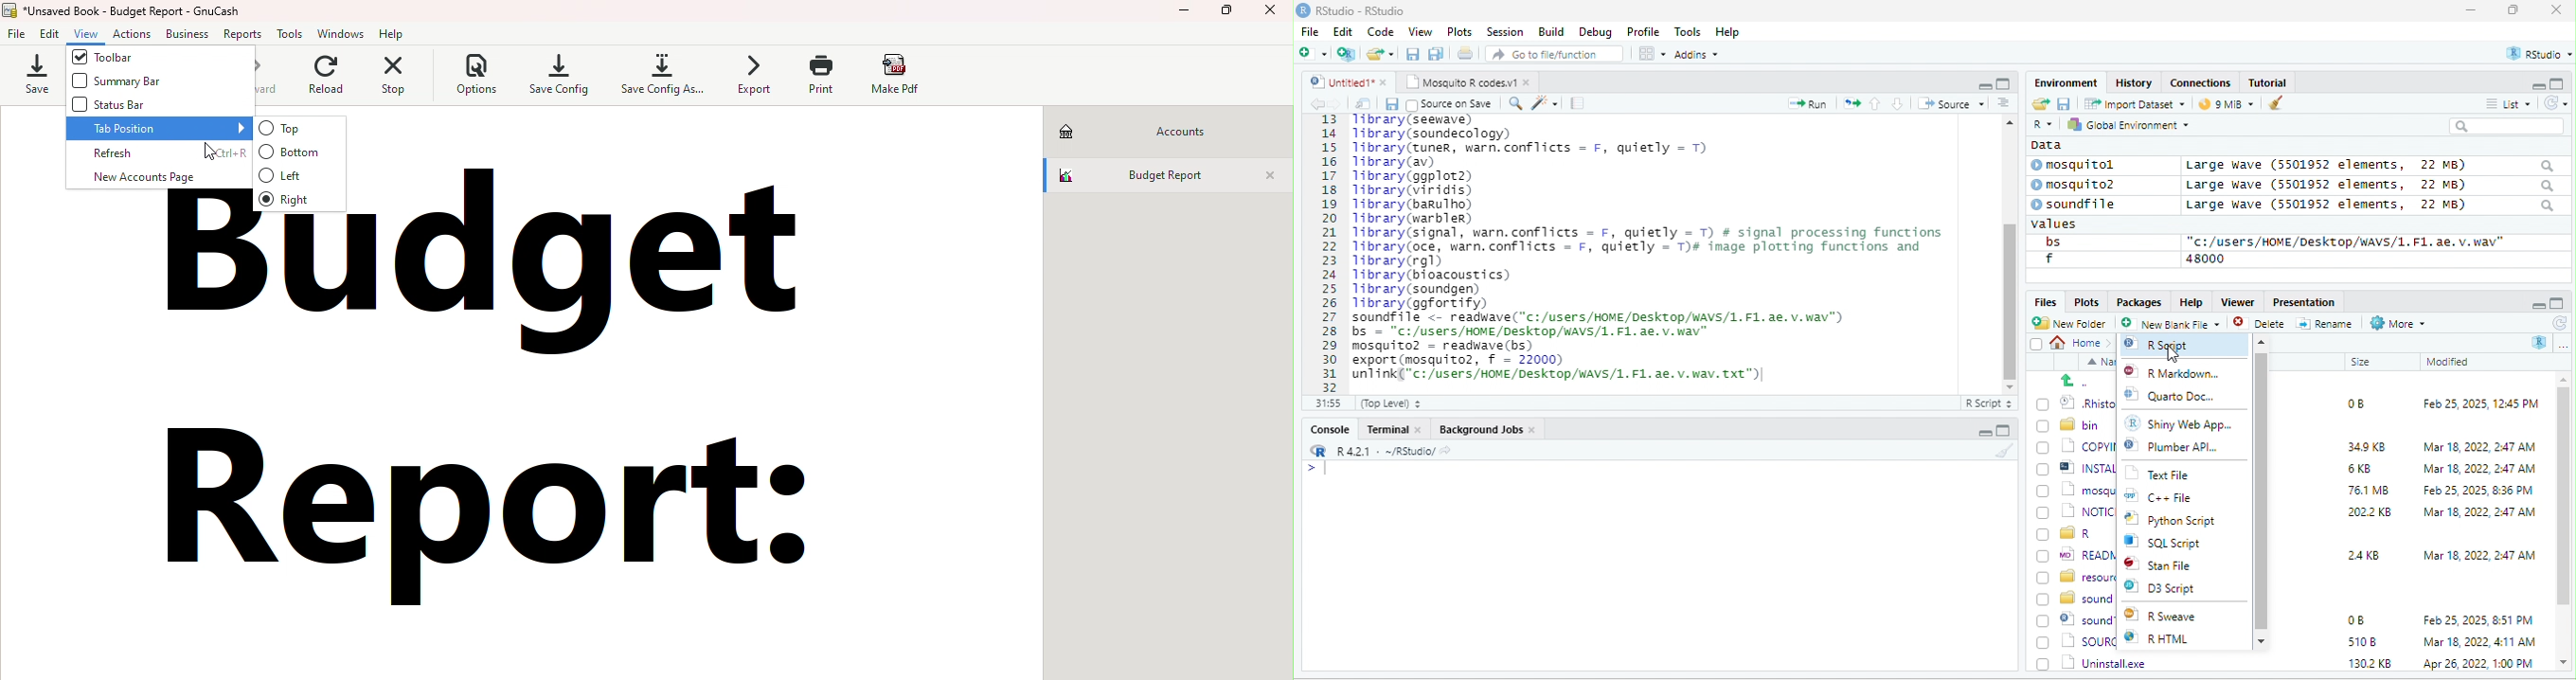  Describe the element at coordinates (2003, 83) in the screenshot. I see `maximize` at that location.